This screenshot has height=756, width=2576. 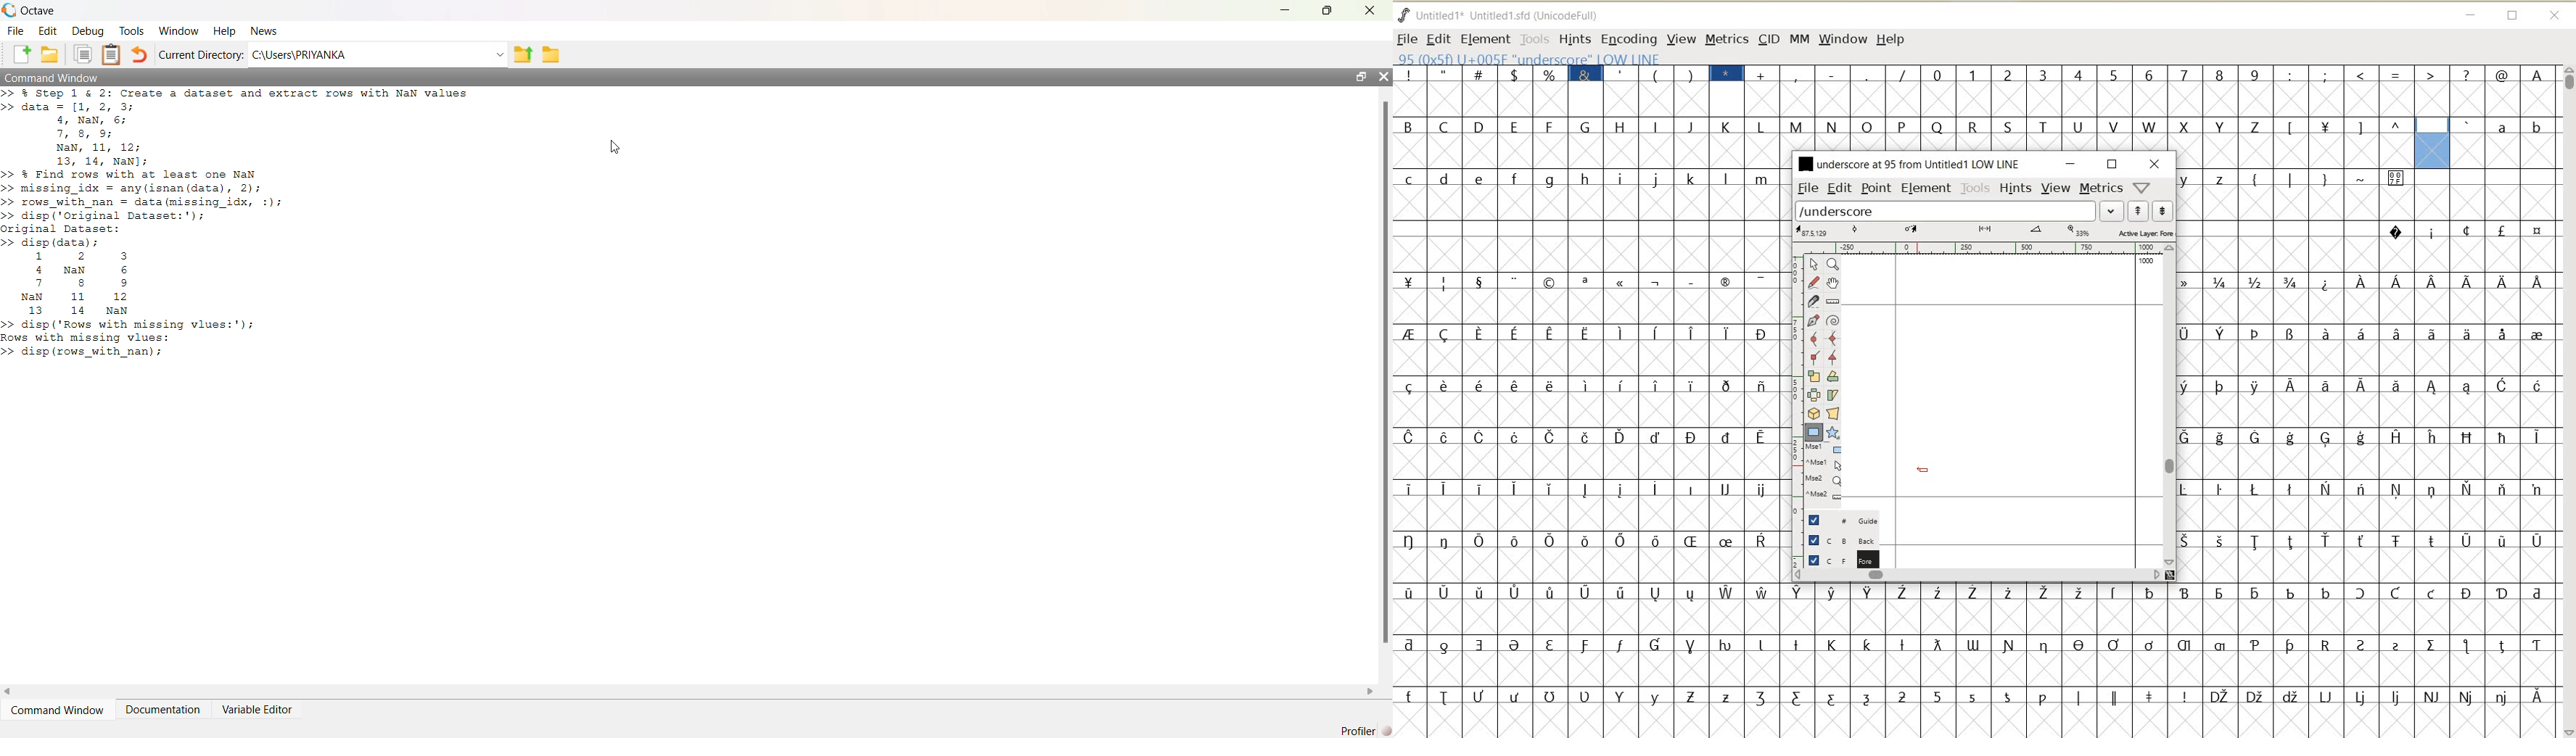 What do you see at coordinates (1833, 337) in the screenshot?
I see `add a curve point always either horizontal or vertical` at bounding box center [1833, 337].